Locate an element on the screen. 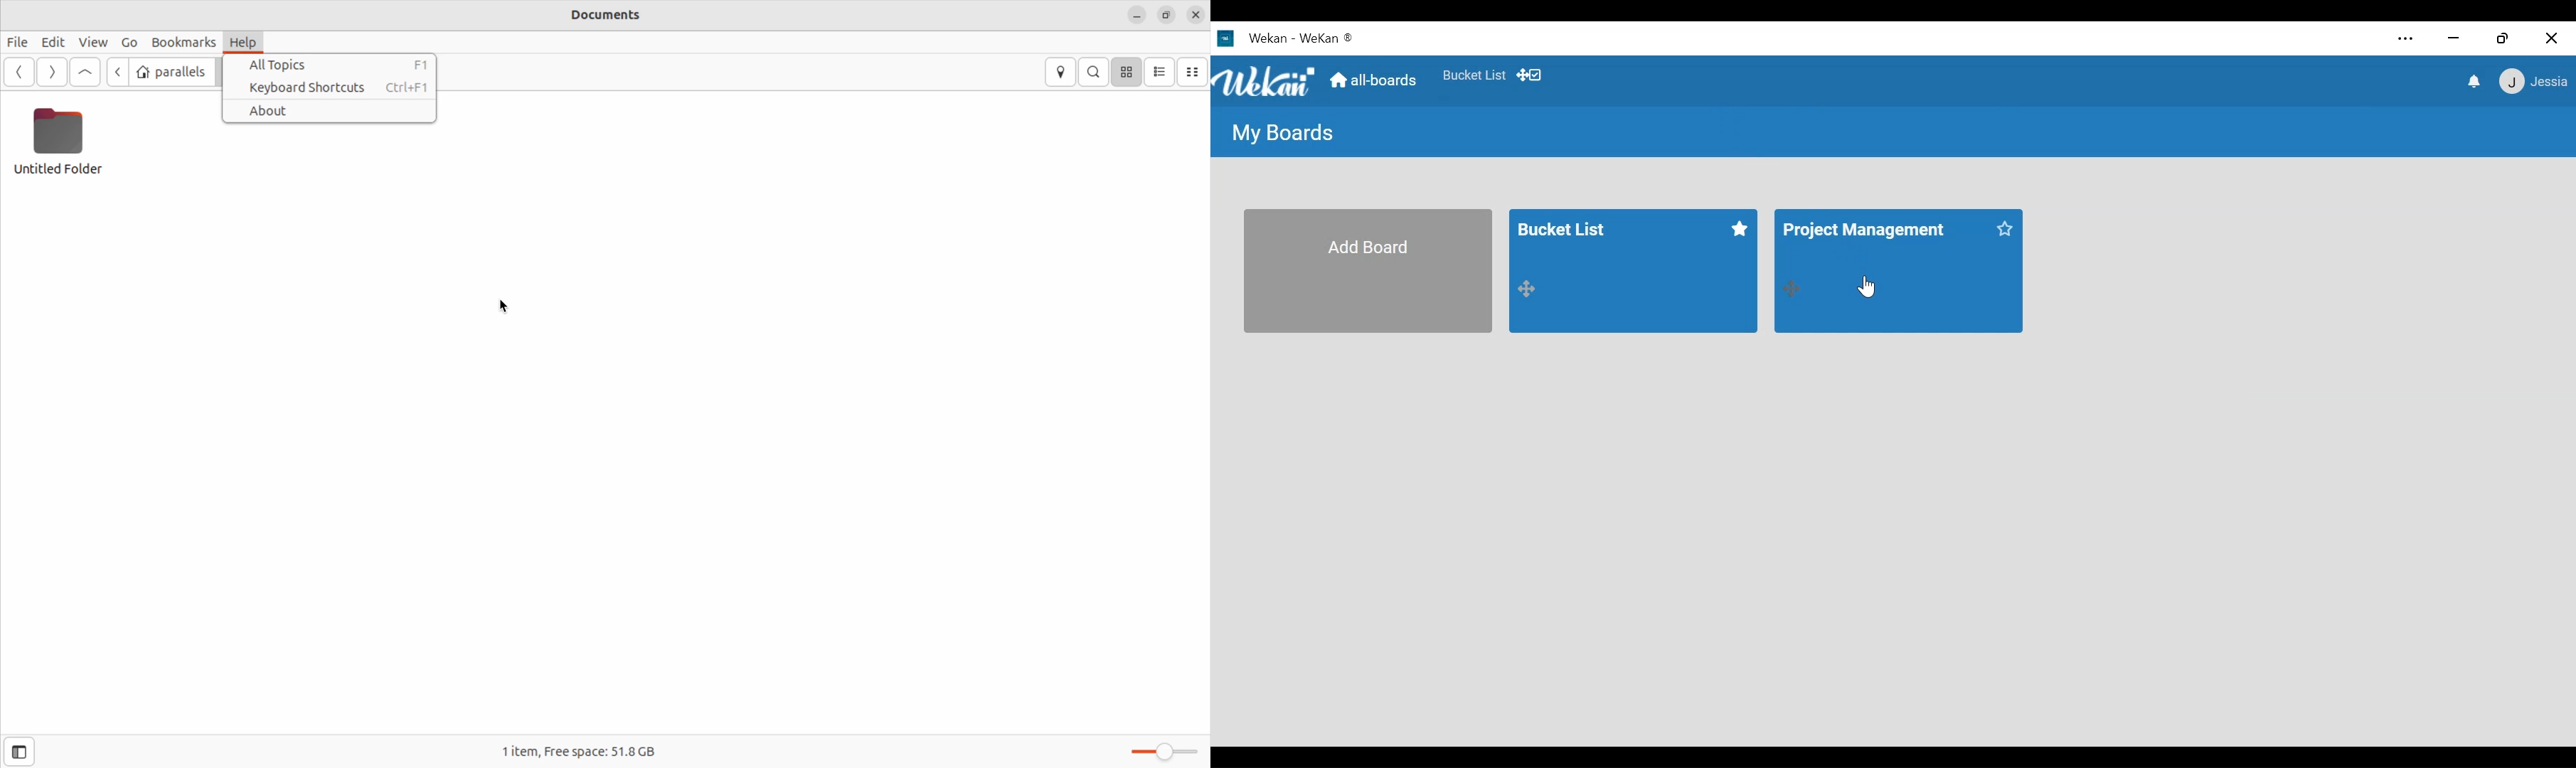 This screenshot has width=2576, height=784. Go is located at coordinates (129, 42).